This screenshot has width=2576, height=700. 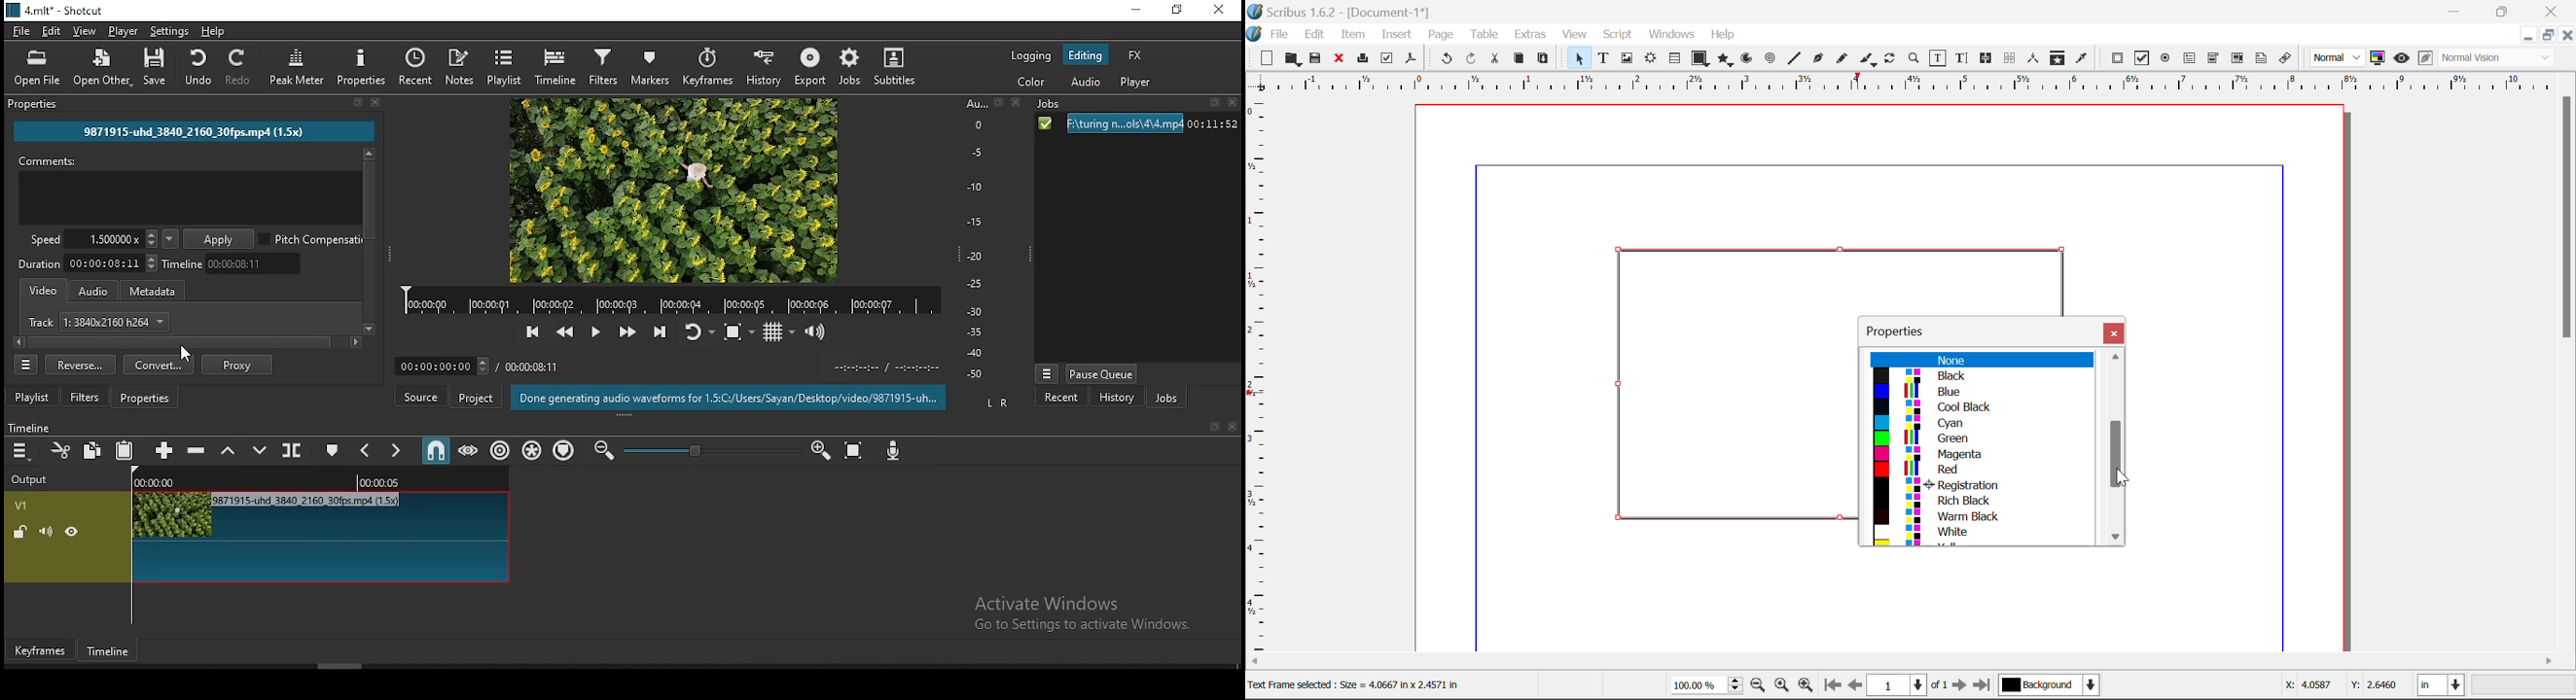 I want to click on Pdf Radio Button, so click(x=2165, y=59).